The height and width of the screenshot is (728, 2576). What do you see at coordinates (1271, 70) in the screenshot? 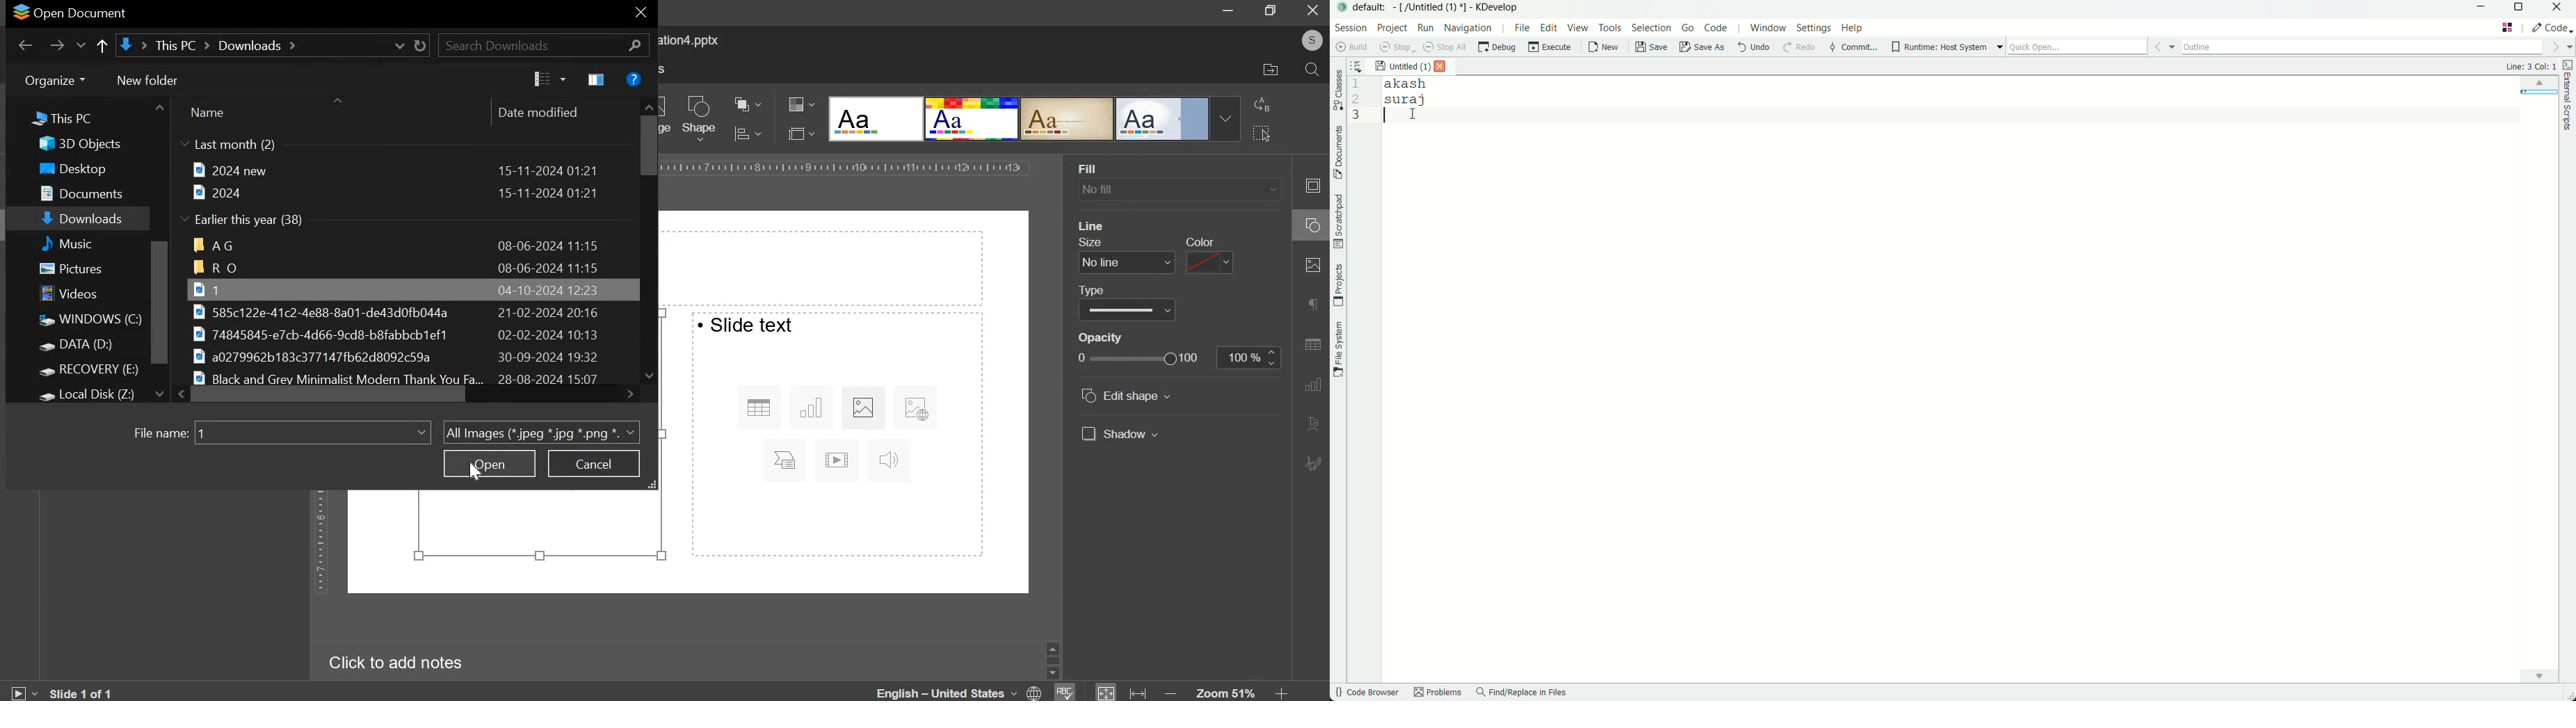
I see `file location` at bounding box center [1271, 70].